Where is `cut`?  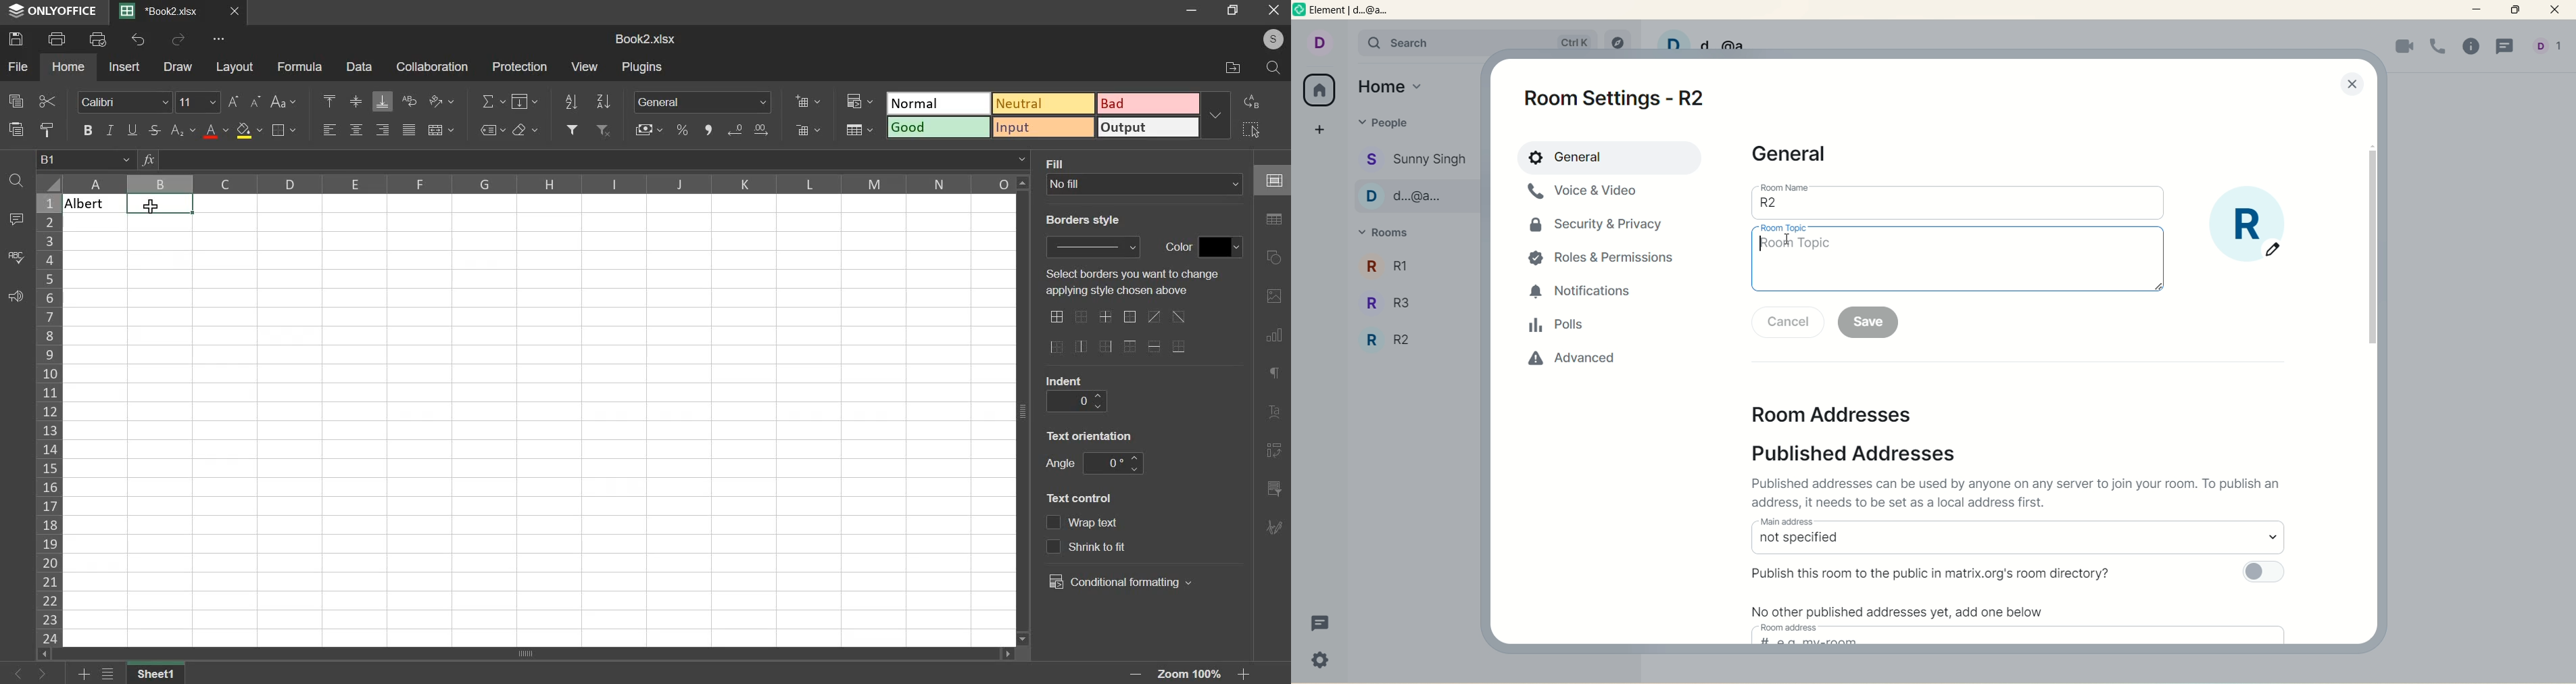 cut is located at coordinates (47, 100).